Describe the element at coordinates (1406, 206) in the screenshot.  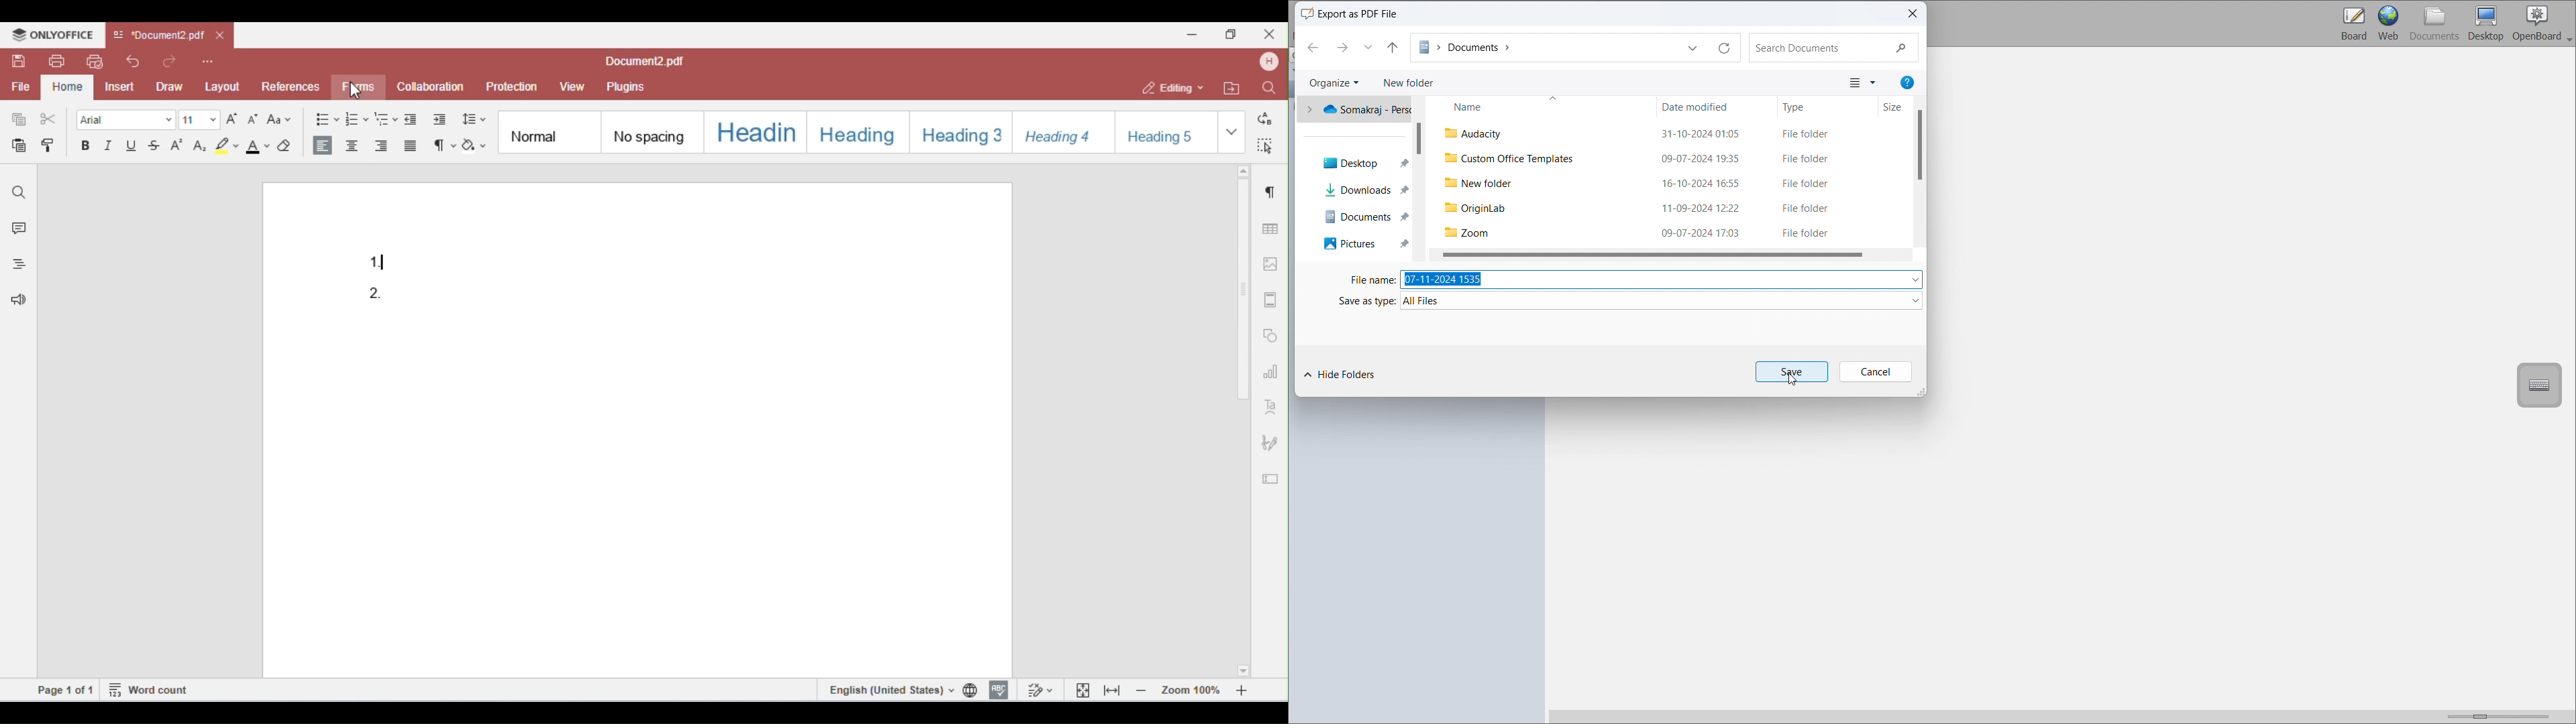
I see `Pin ` at that location.